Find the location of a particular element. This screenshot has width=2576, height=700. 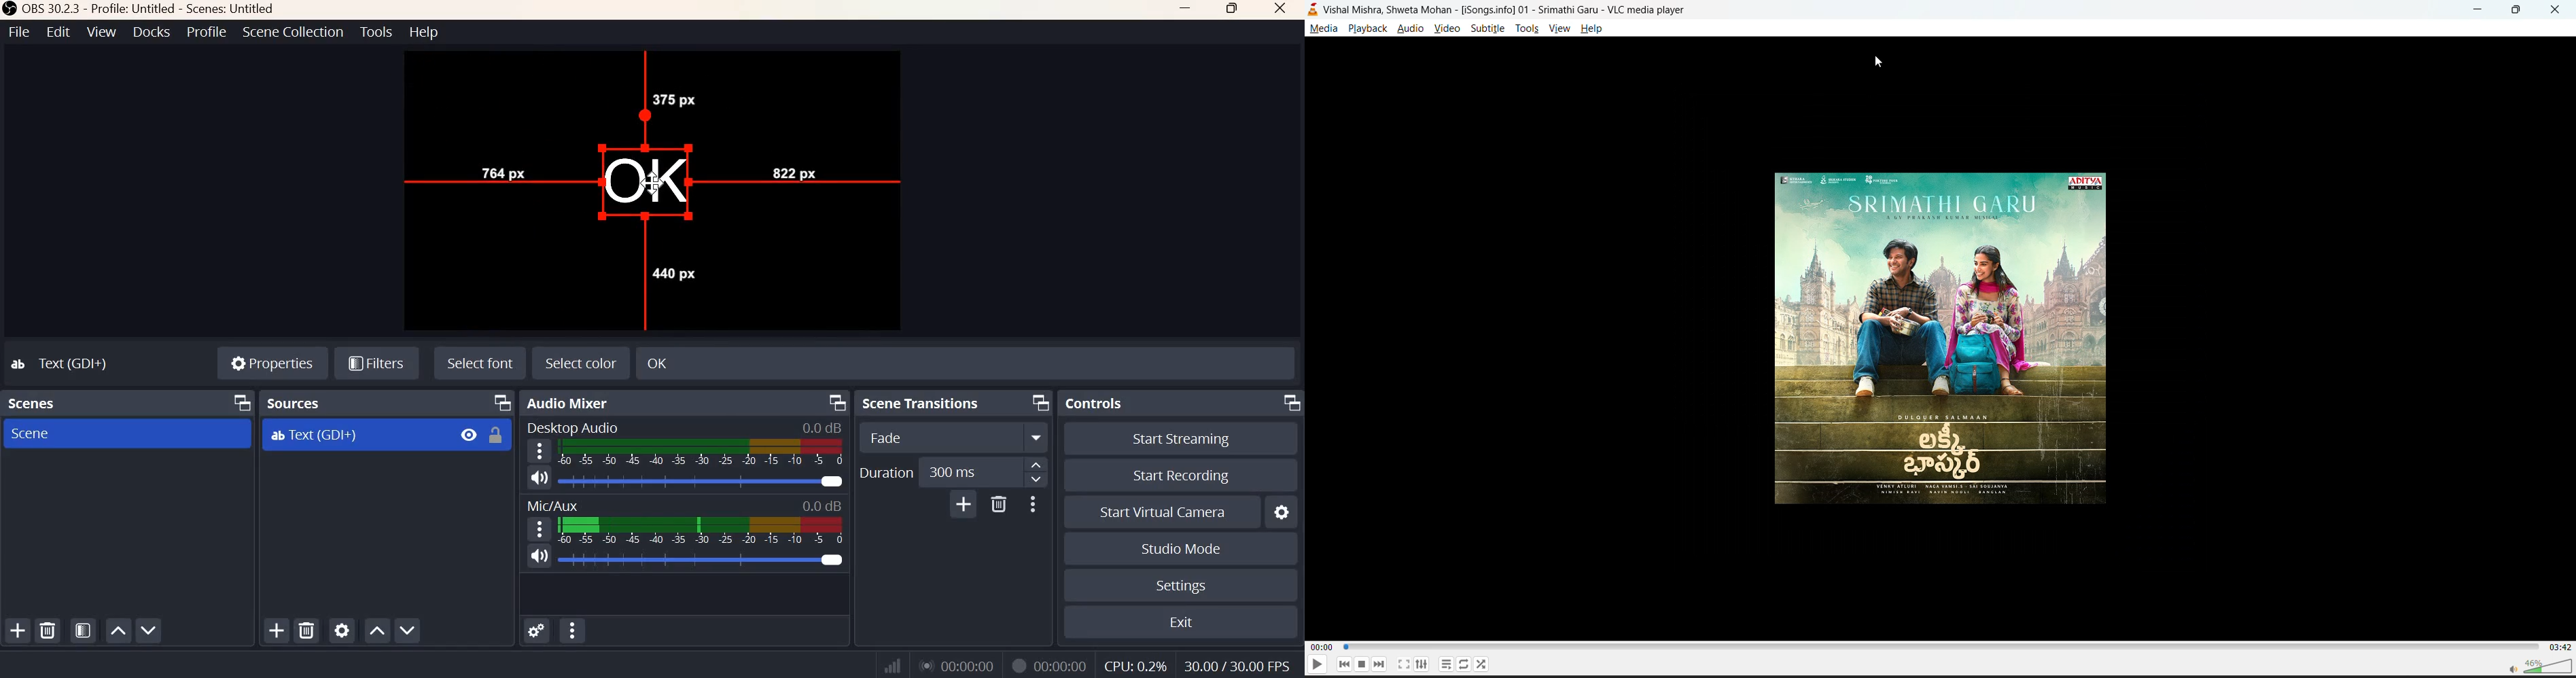

375 px is located at coordinates (674, 100).